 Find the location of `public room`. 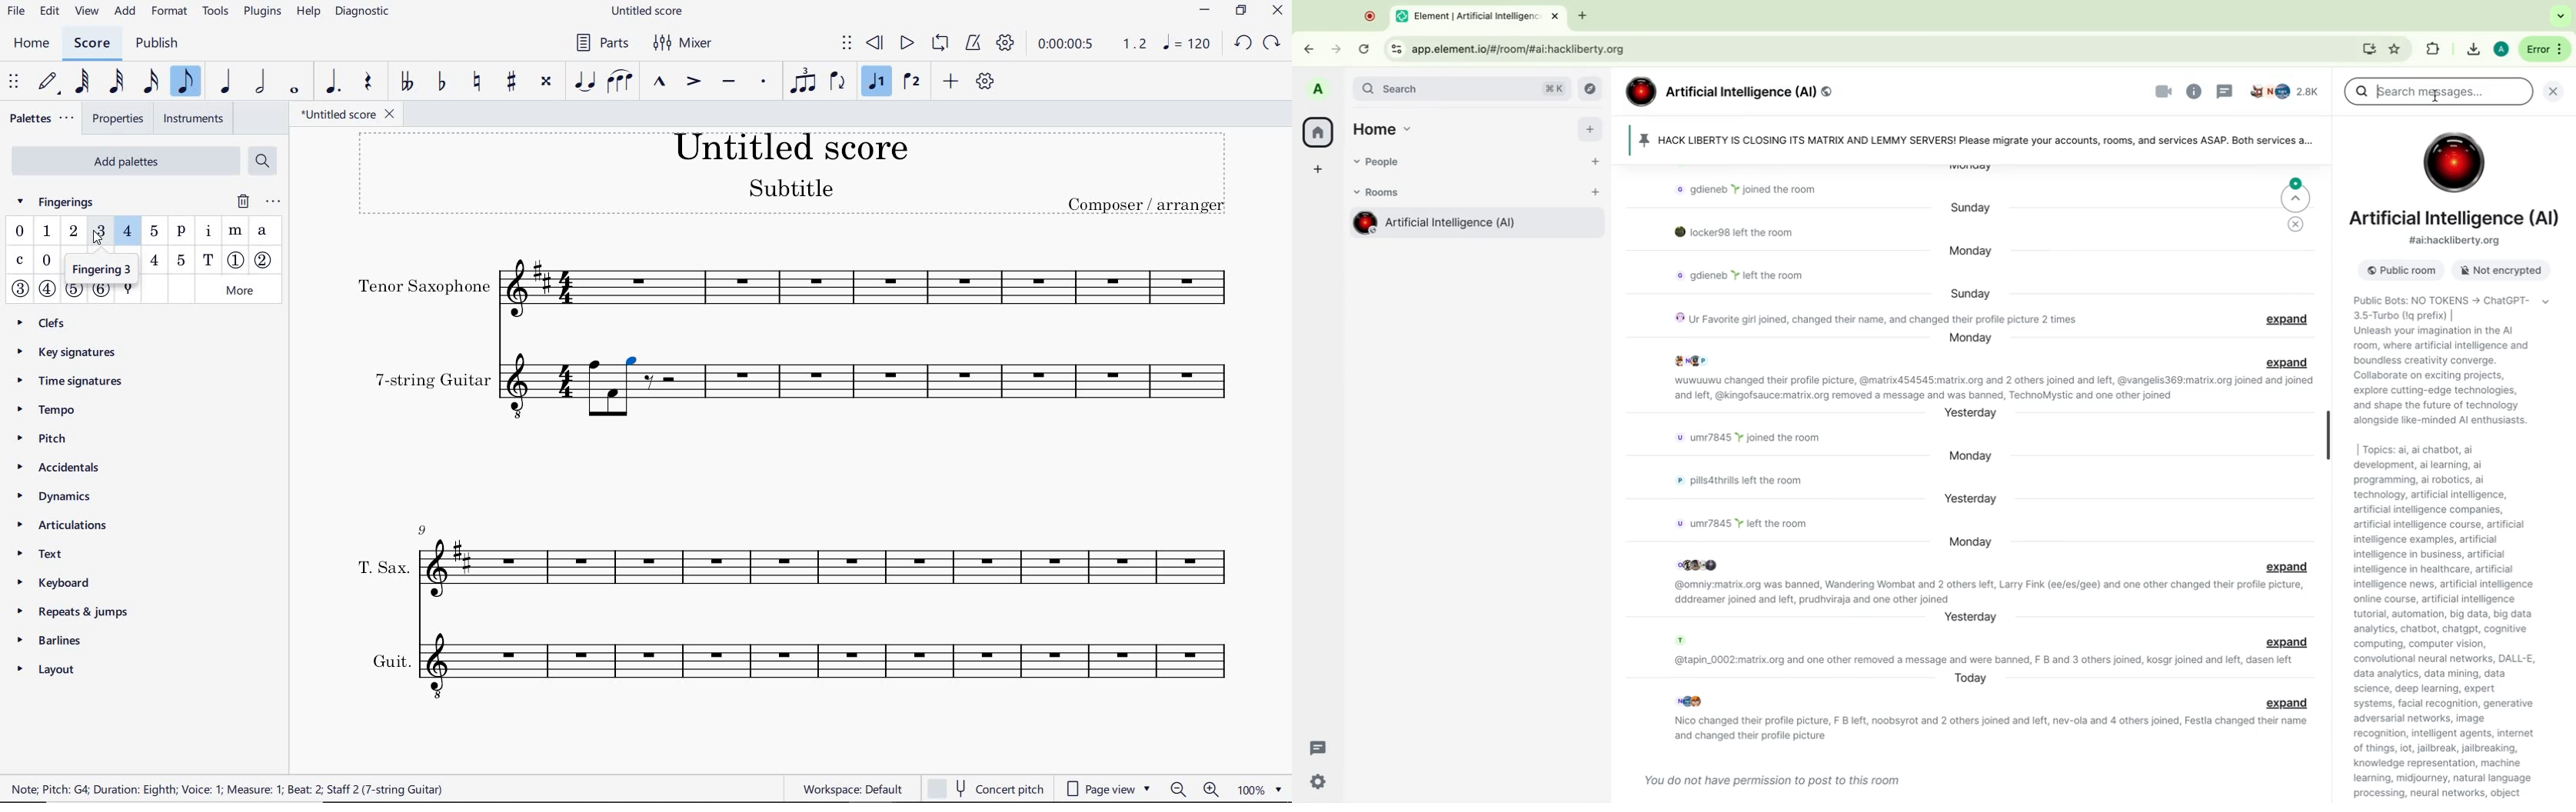

public room is located at coordinates (2397, 271).